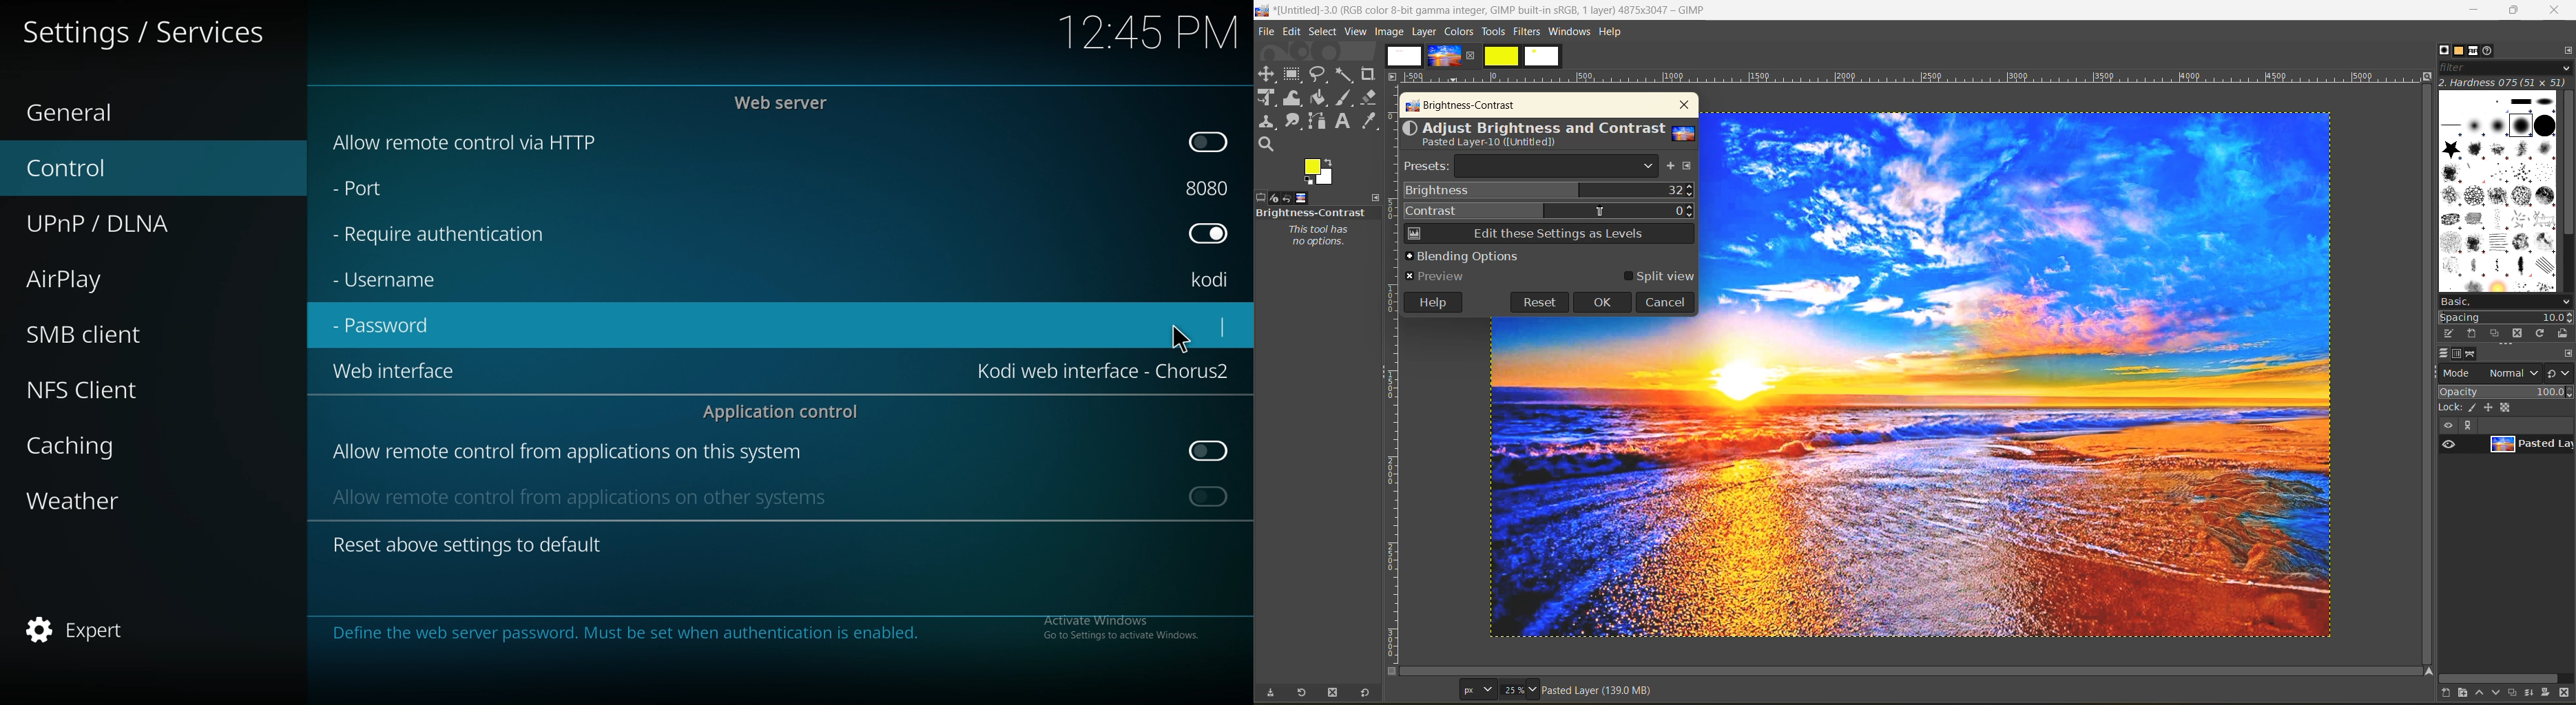 This screenshot has width=2576, height=728. I want to click on Brightness and contrast, so click(1311, 212).